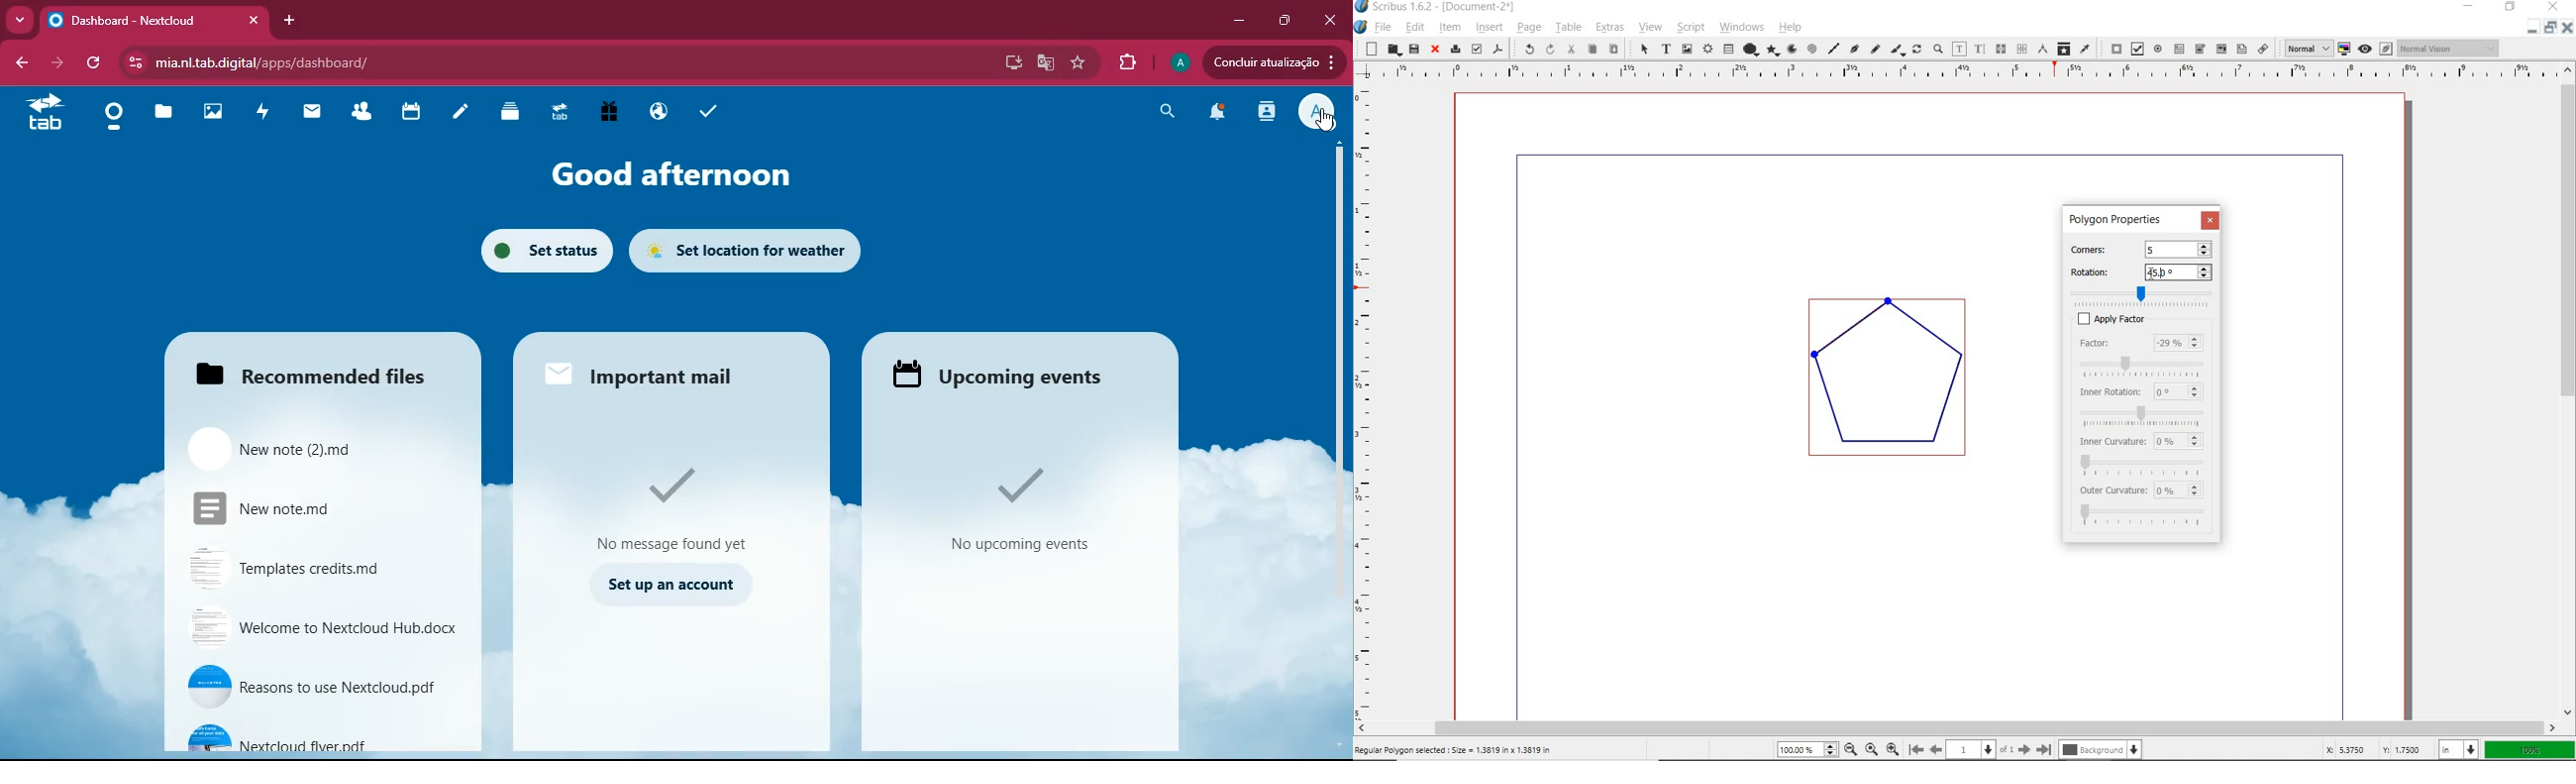 This screenshot has height=784, width=2576. Describe the element at coordinates (1434, 50) in the screenshot. I see `close` at that location.